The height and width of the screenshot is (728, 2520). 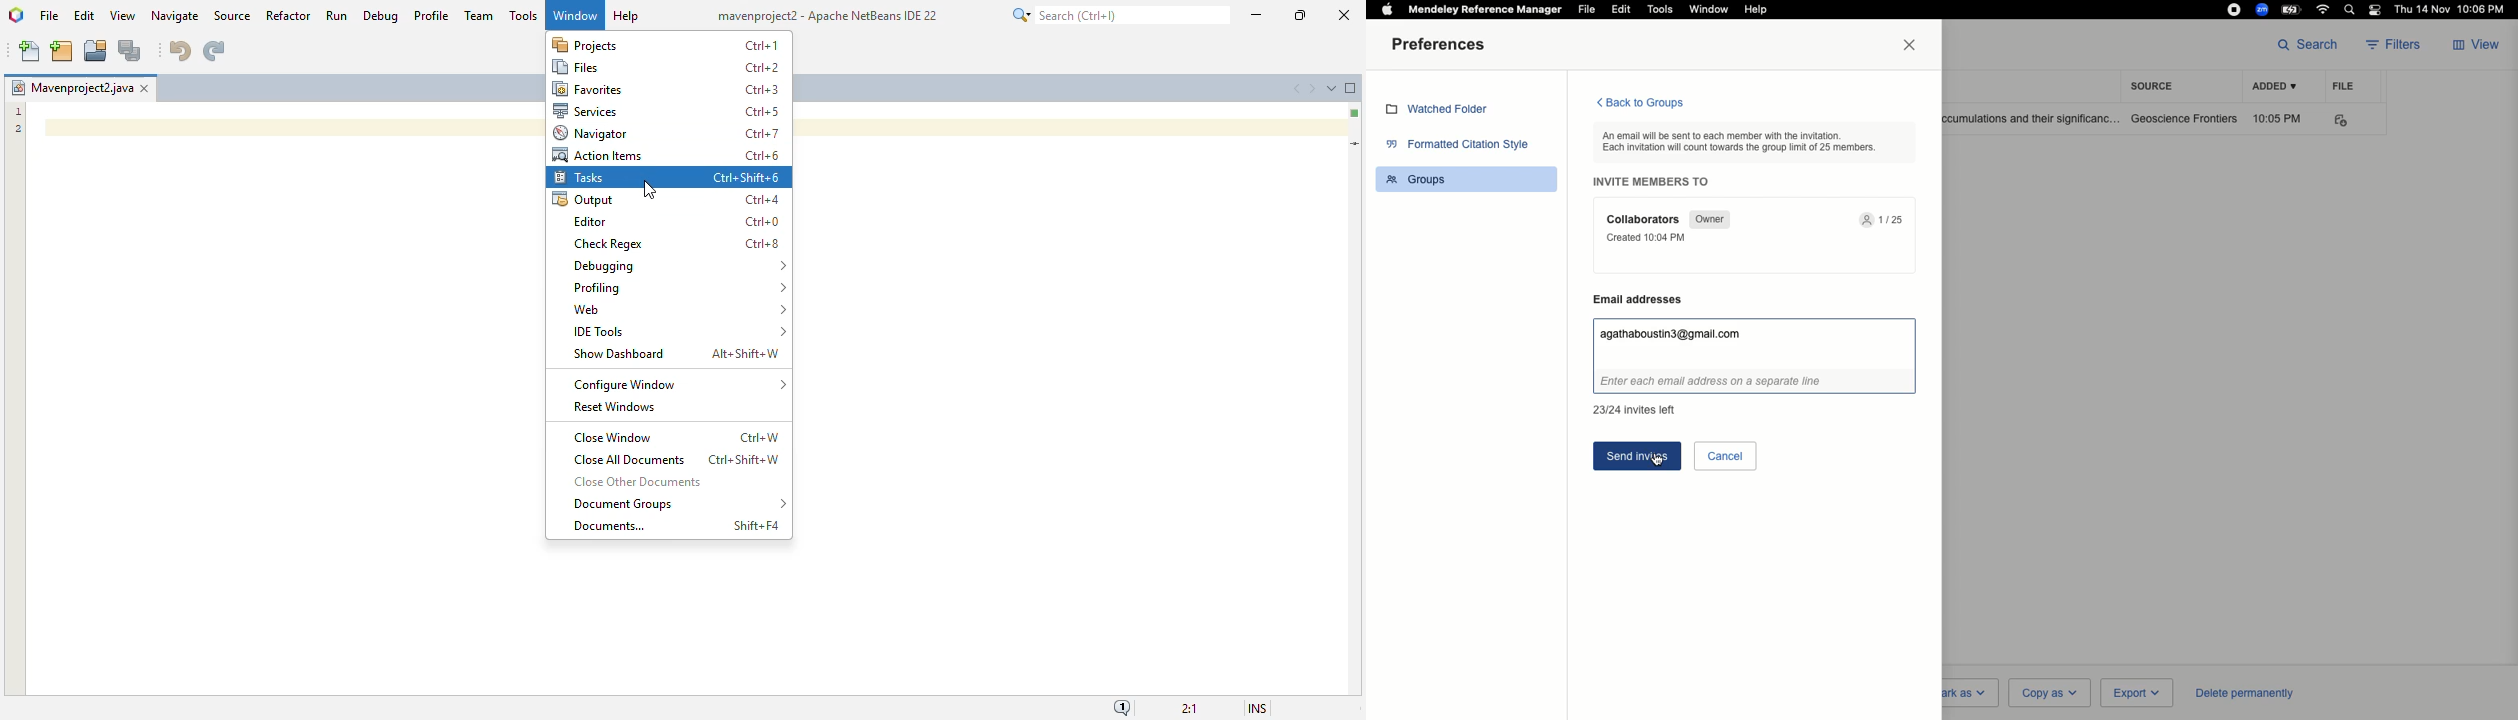 I want to click on documents, so click(x=609, y=525).